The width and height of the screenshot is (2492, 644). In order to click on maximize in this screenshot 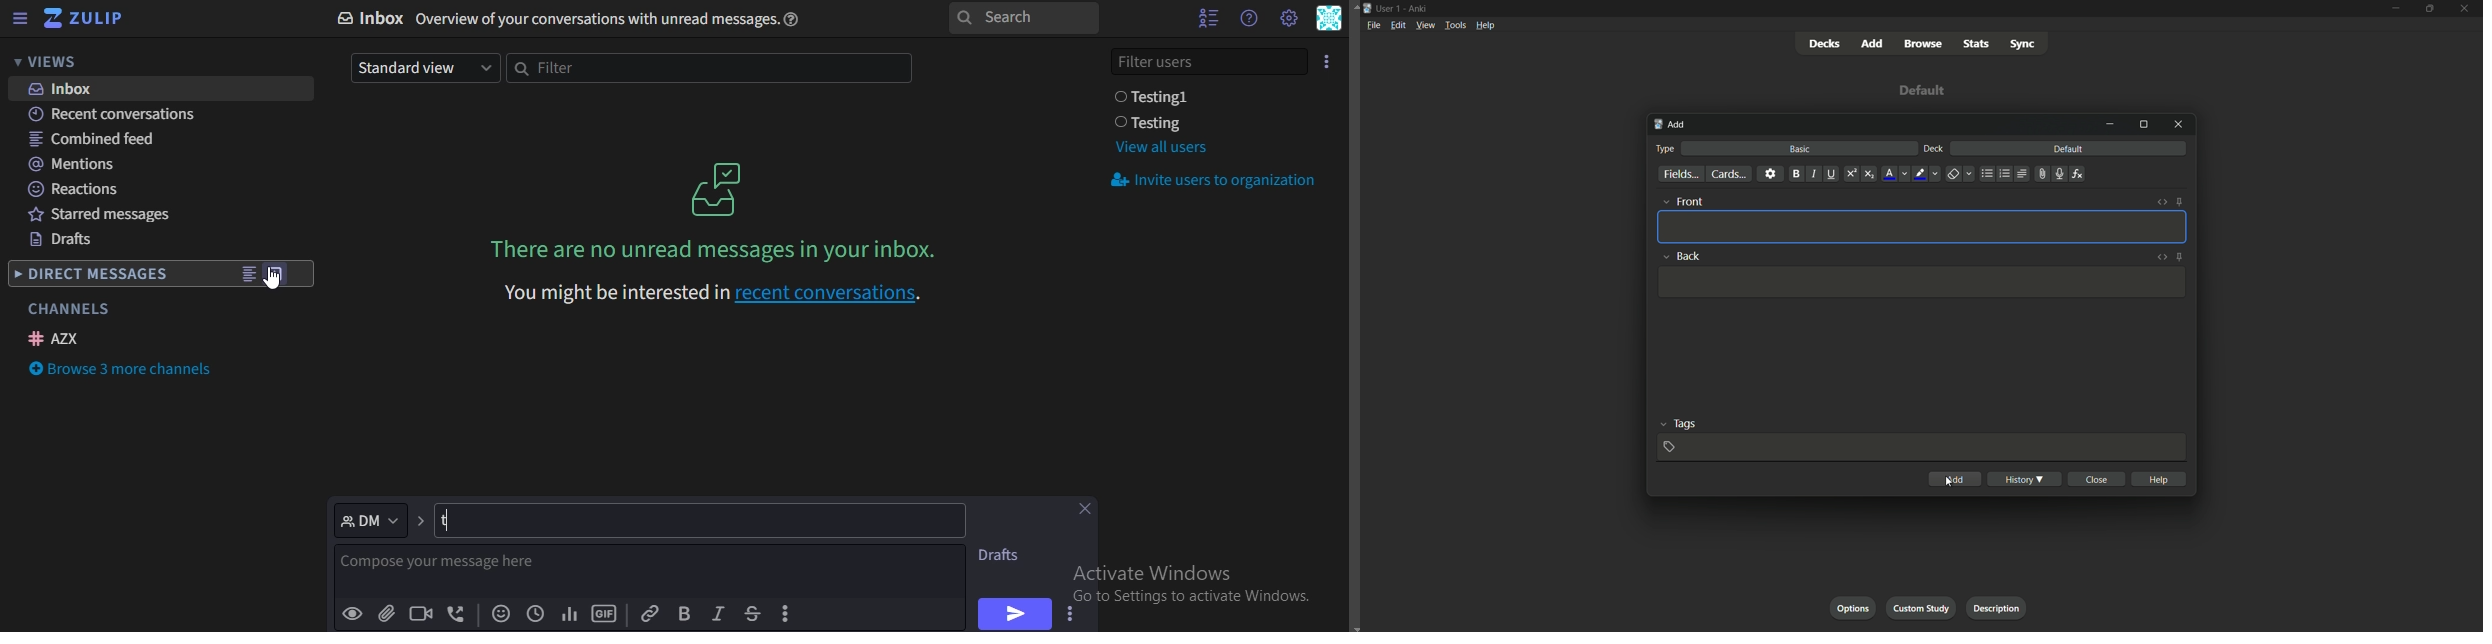, I will do `click(2144, 125)`.